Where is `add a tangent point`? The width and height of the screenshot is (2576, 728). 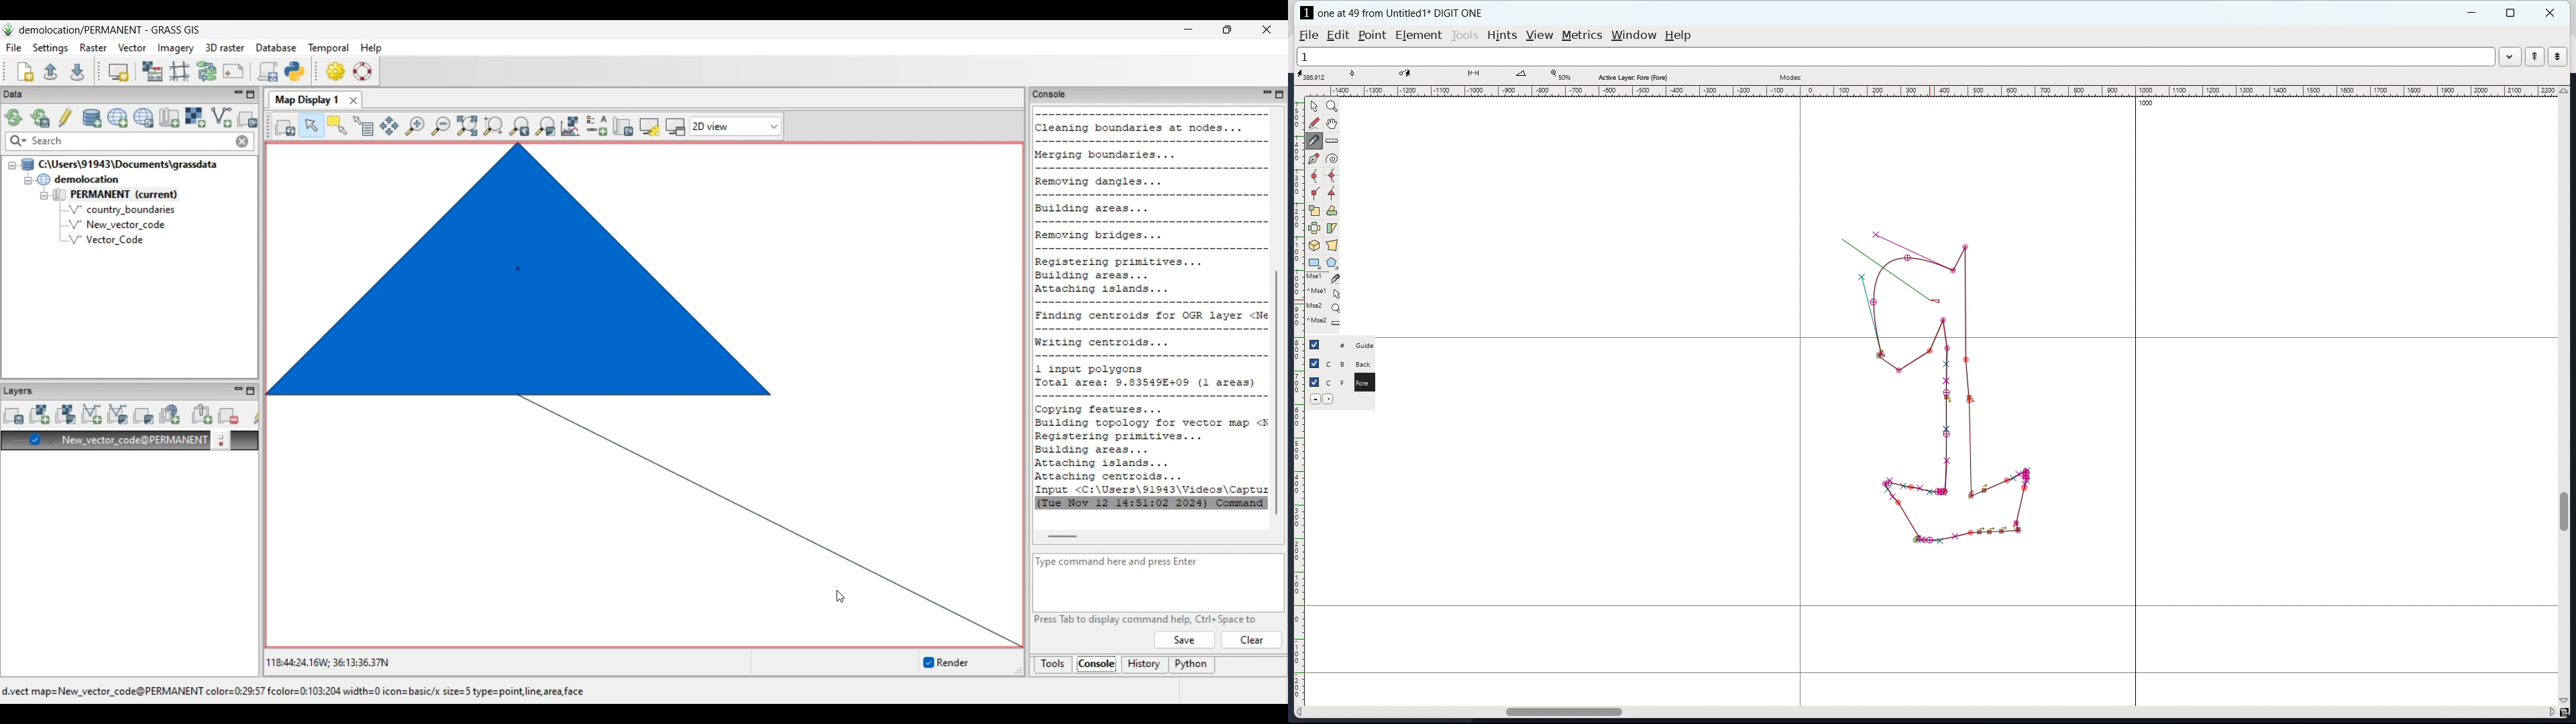
add a tangent point is located at coordinates (1333, 193).